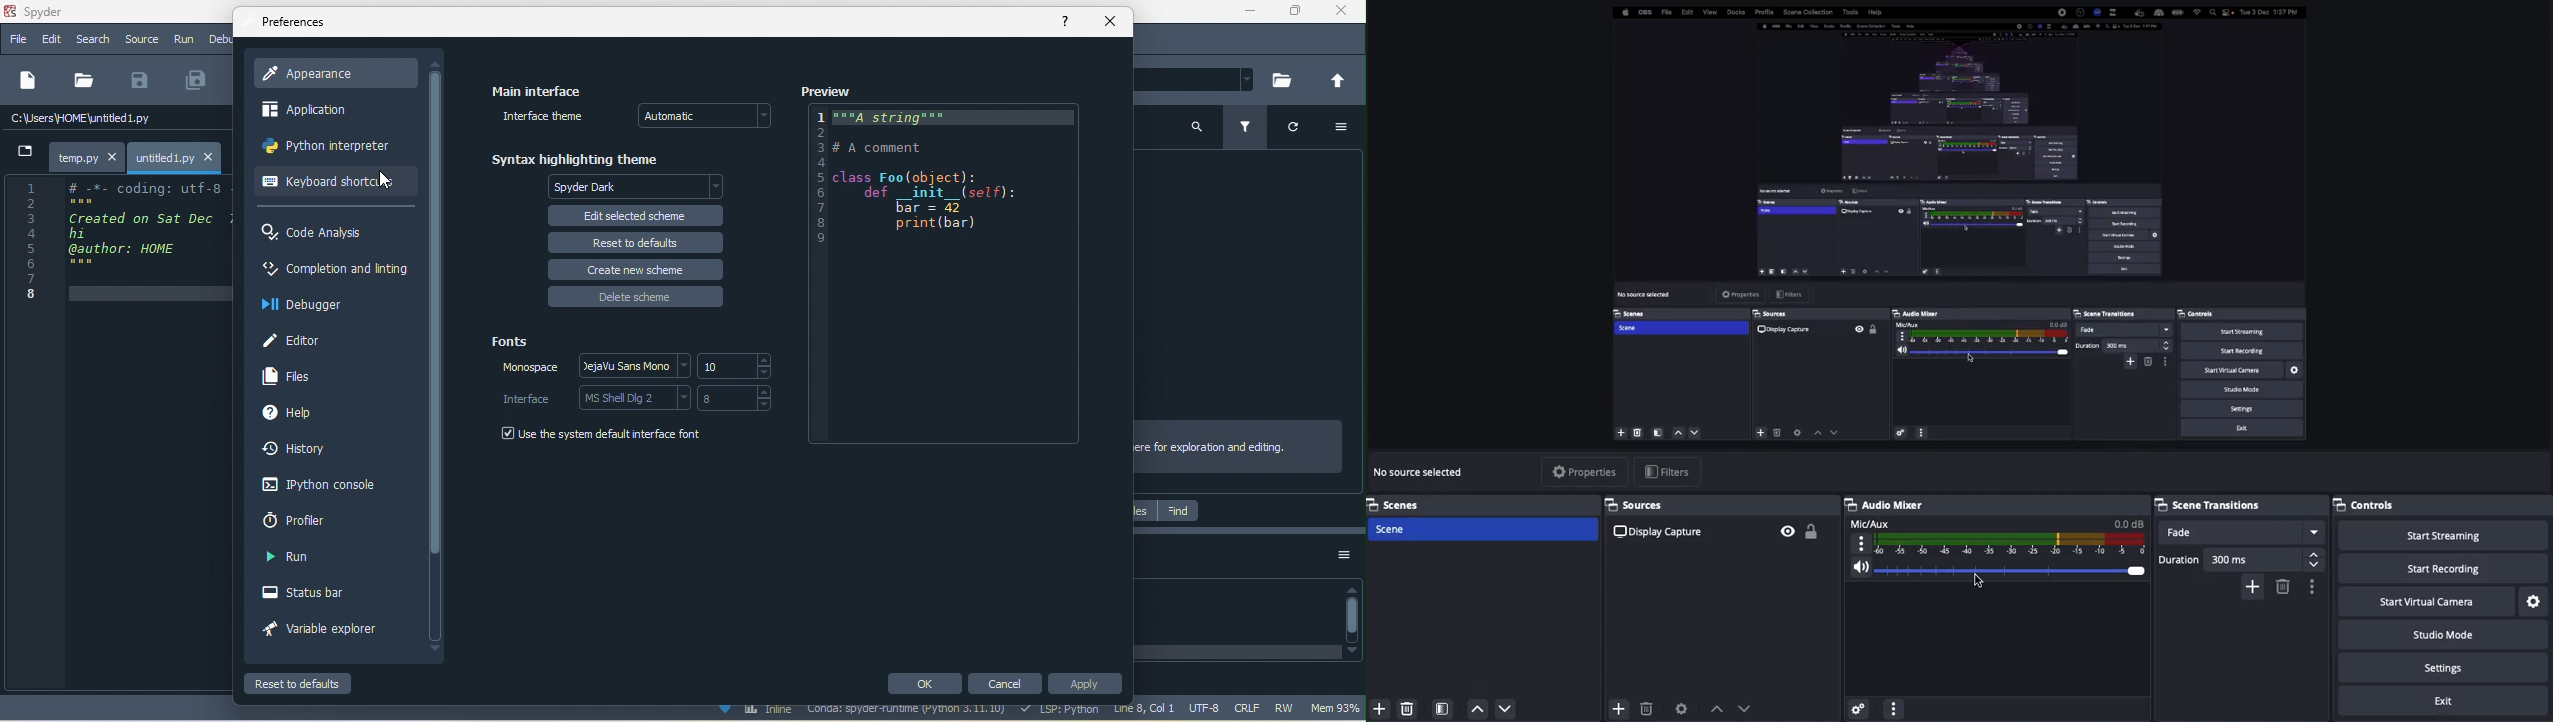 Image resolution: width=2576 pixels, height=728 pixels. What do you see at coordinates (1337, 708) in the screenshot?
I see `mem 93%` at bounding box center [1337, 708].